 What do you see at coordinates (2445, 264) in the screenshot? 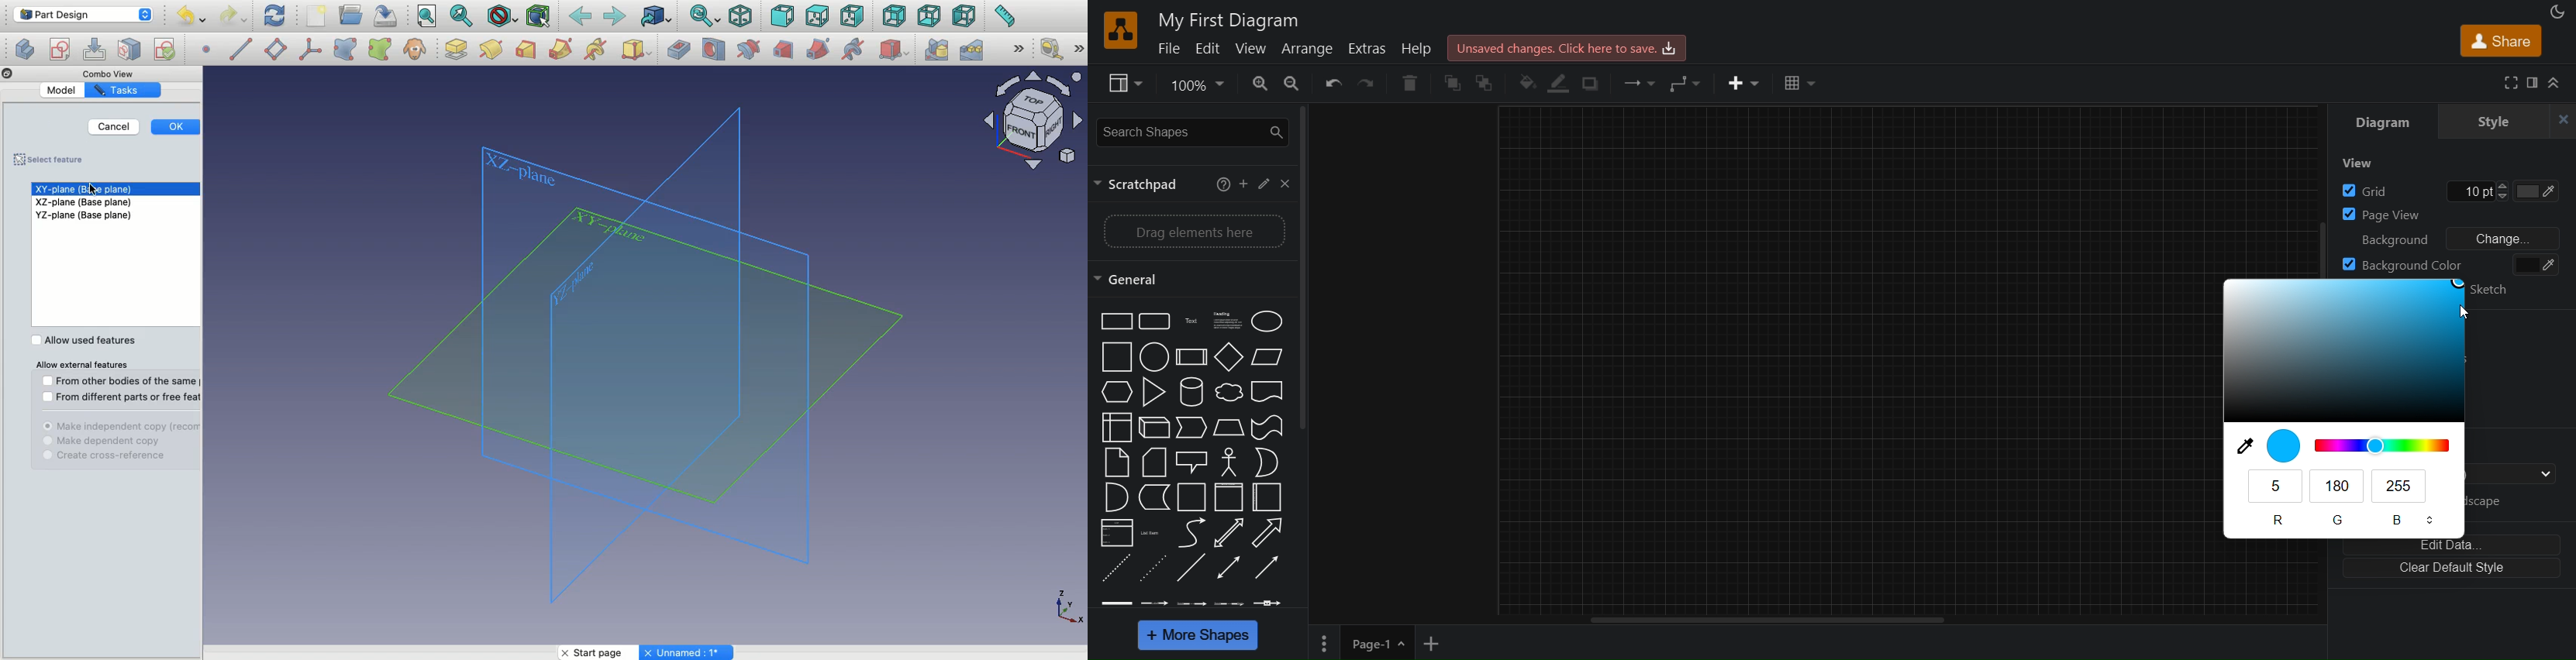
I see `background` at bounding box center [2445, 264].